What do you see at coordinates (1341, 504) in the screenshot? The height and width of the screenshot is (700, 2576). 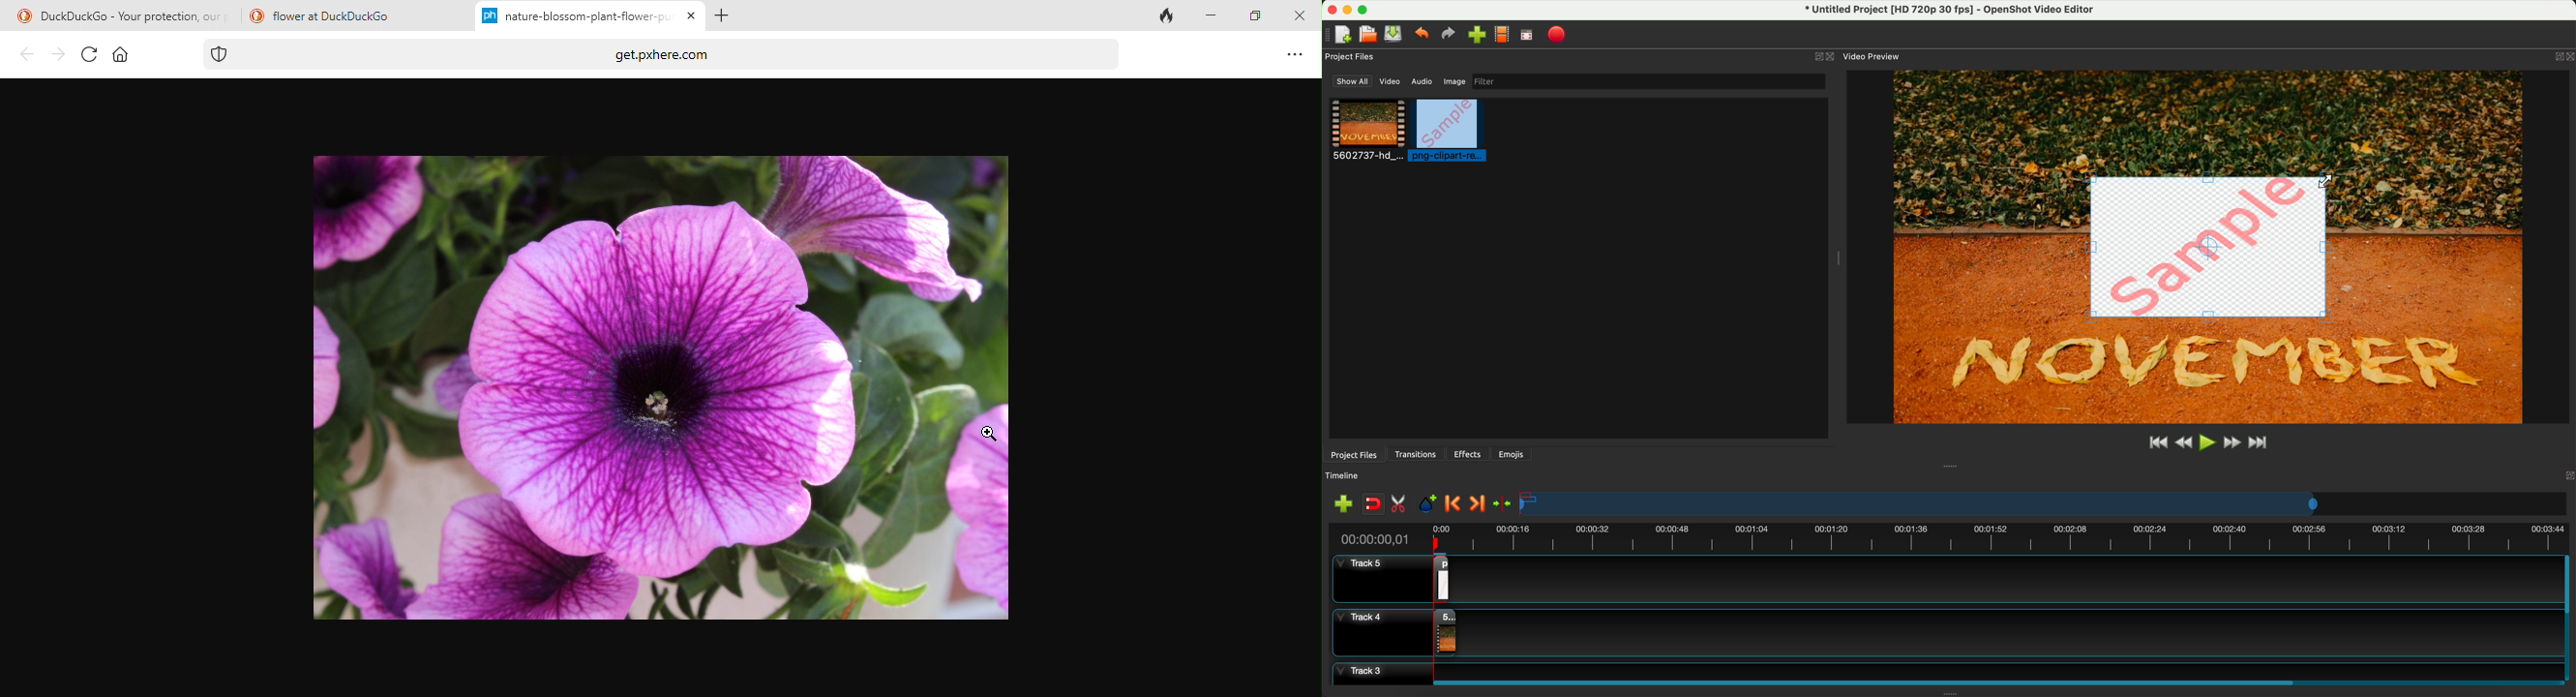 I see `import files` at bounding box center [1341, 504].